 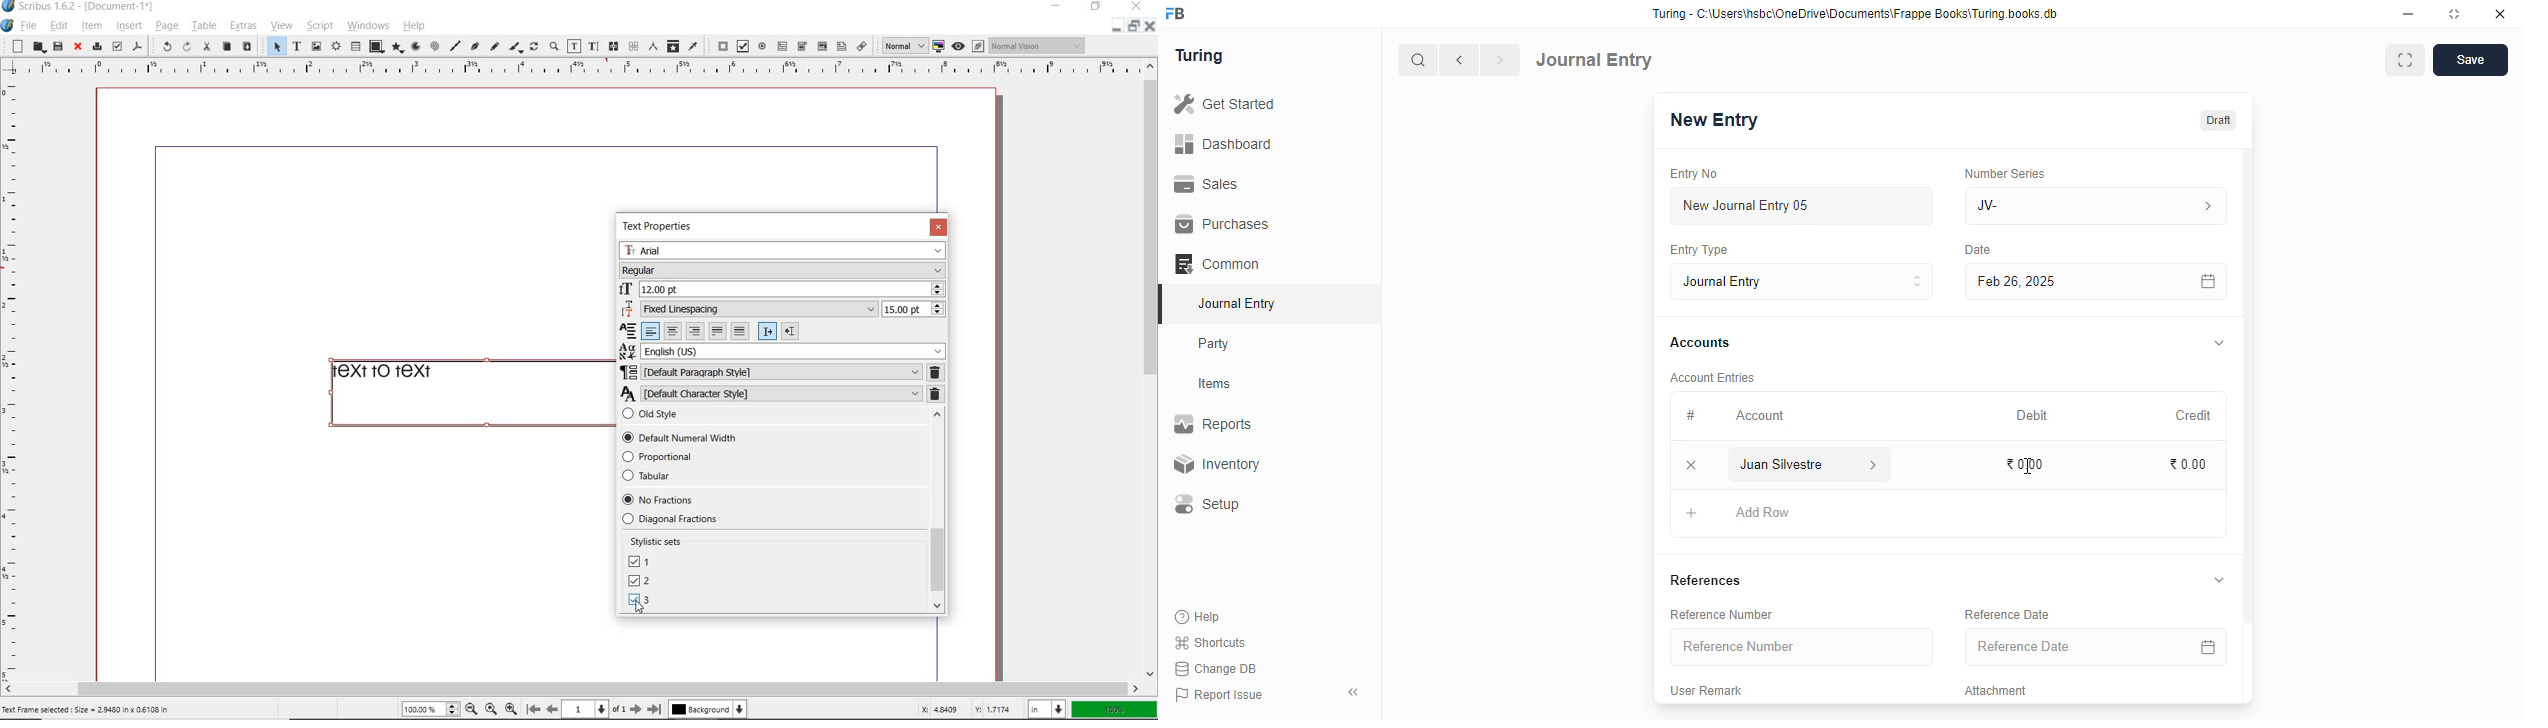 I want to click on draft, so click(x=2217, y=120).